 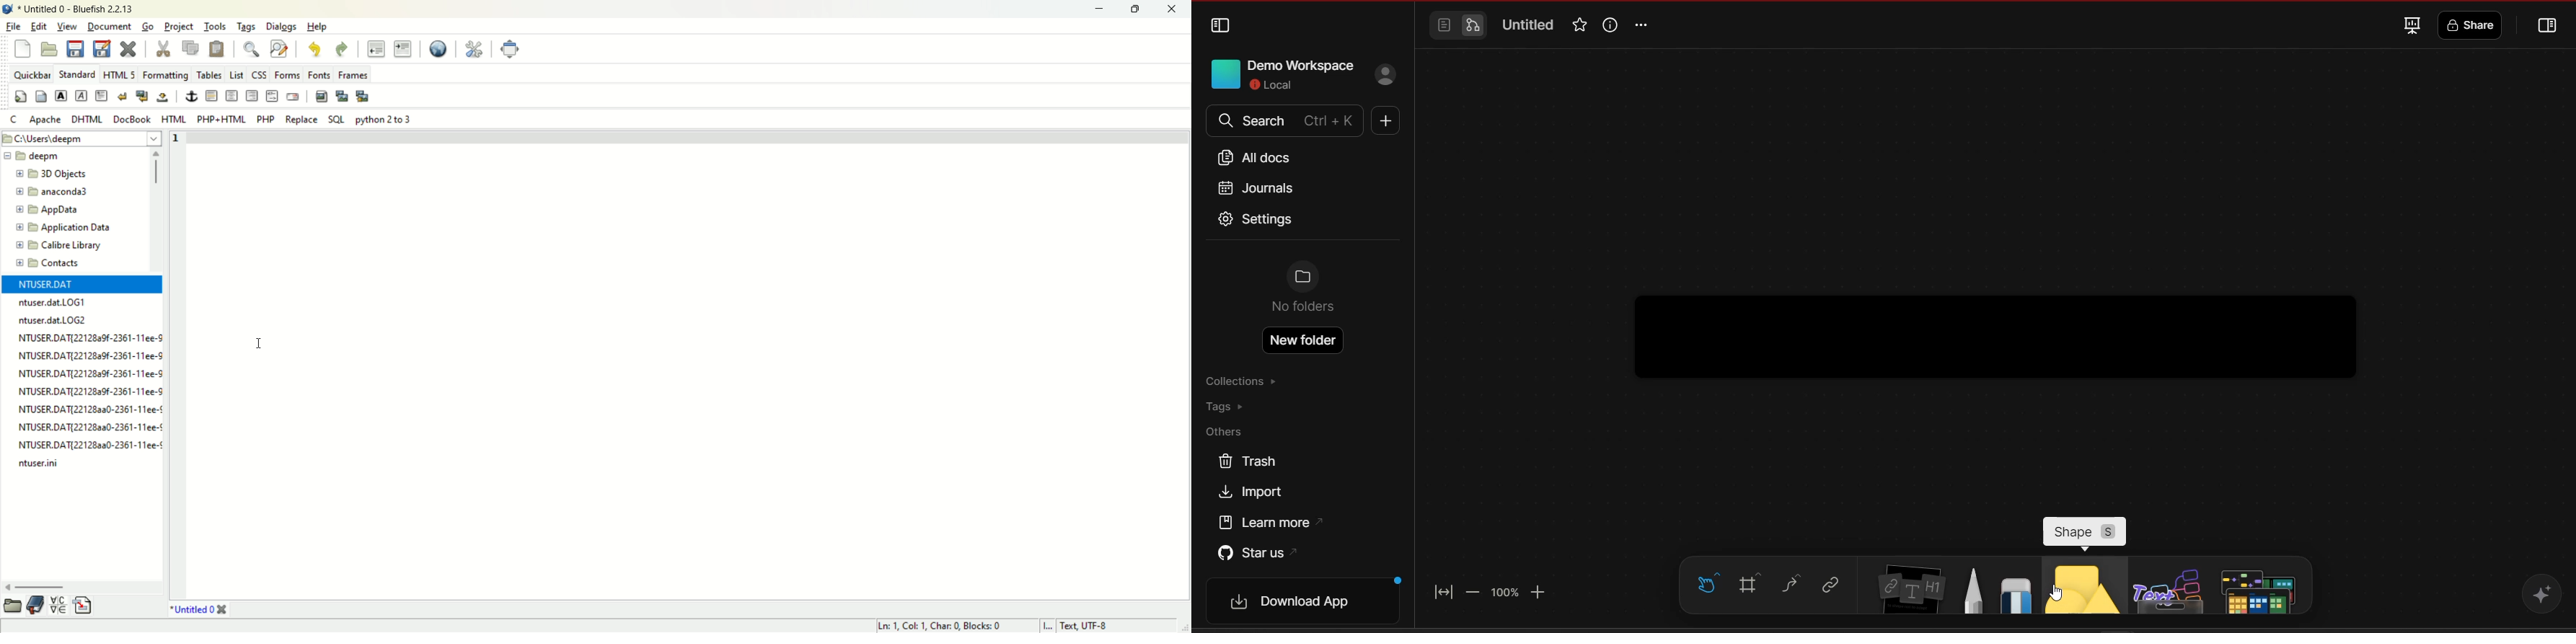 What do you see at coordinates (2549, 27) in the screenshot?
I see `collapse or open sidebar` at bounding box center [2549, 27].